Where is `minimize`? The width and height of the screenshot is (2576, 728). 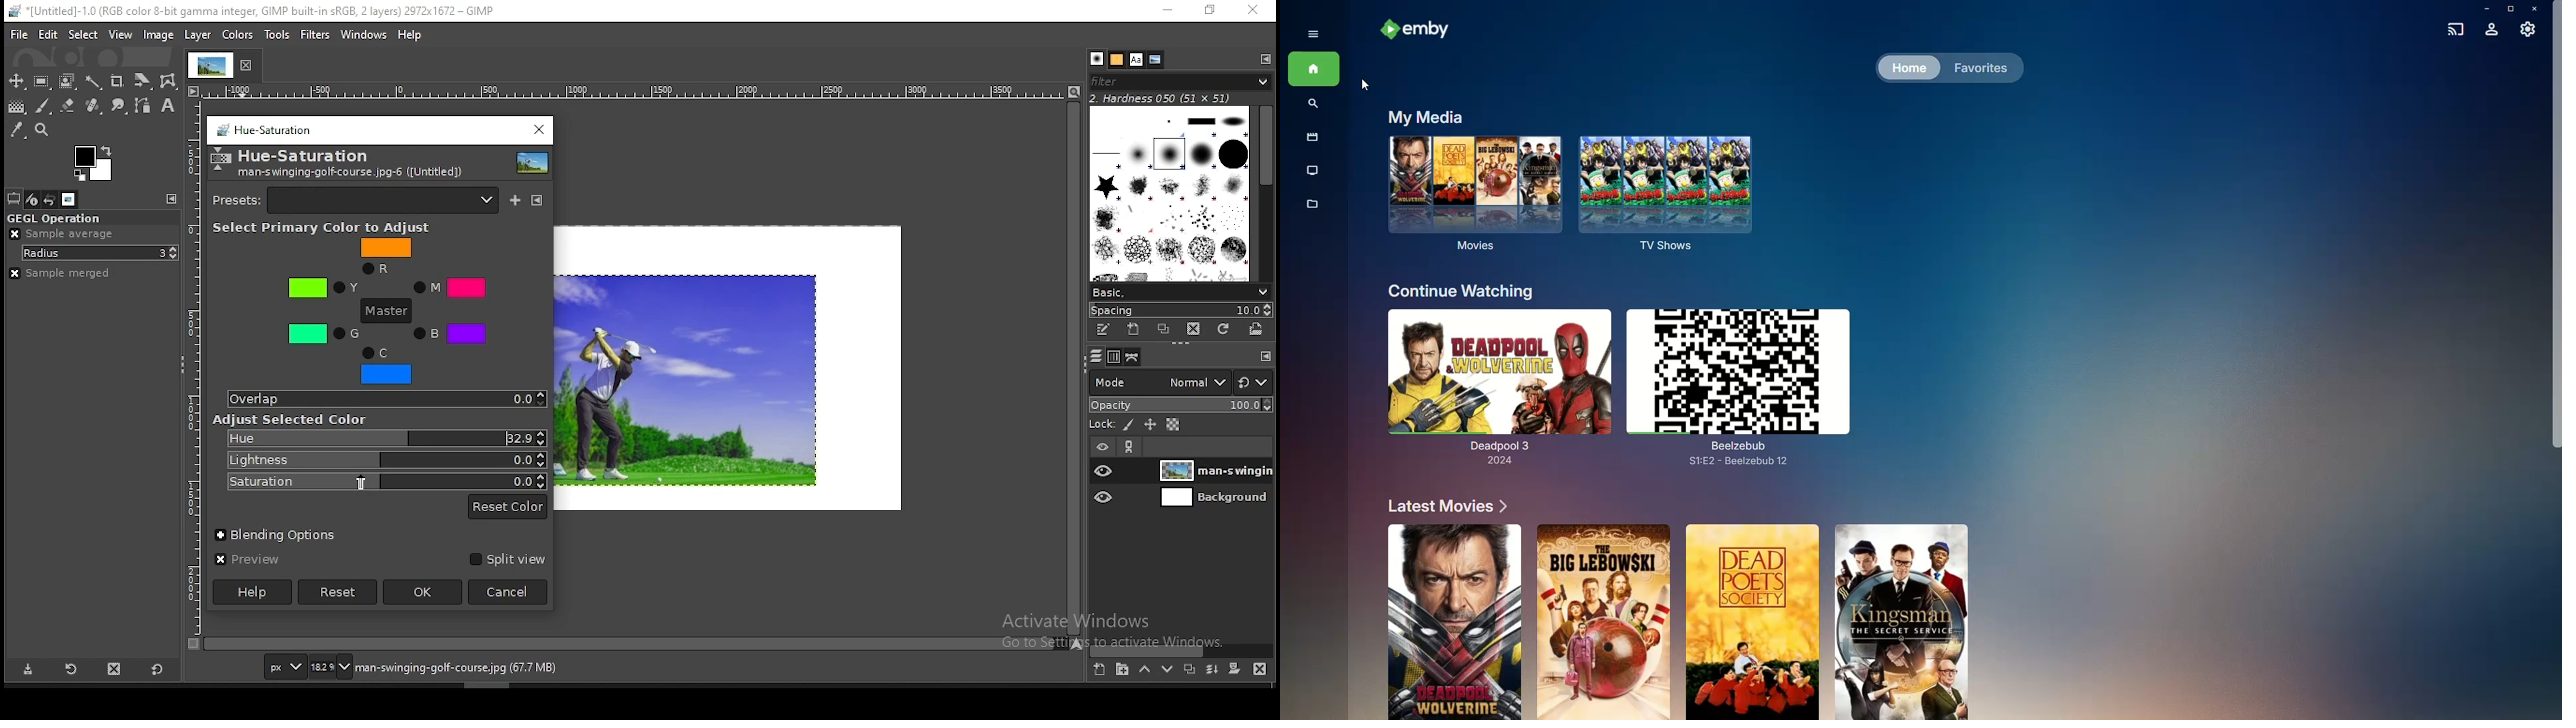 minimize is located at coordinates (1171, 10).